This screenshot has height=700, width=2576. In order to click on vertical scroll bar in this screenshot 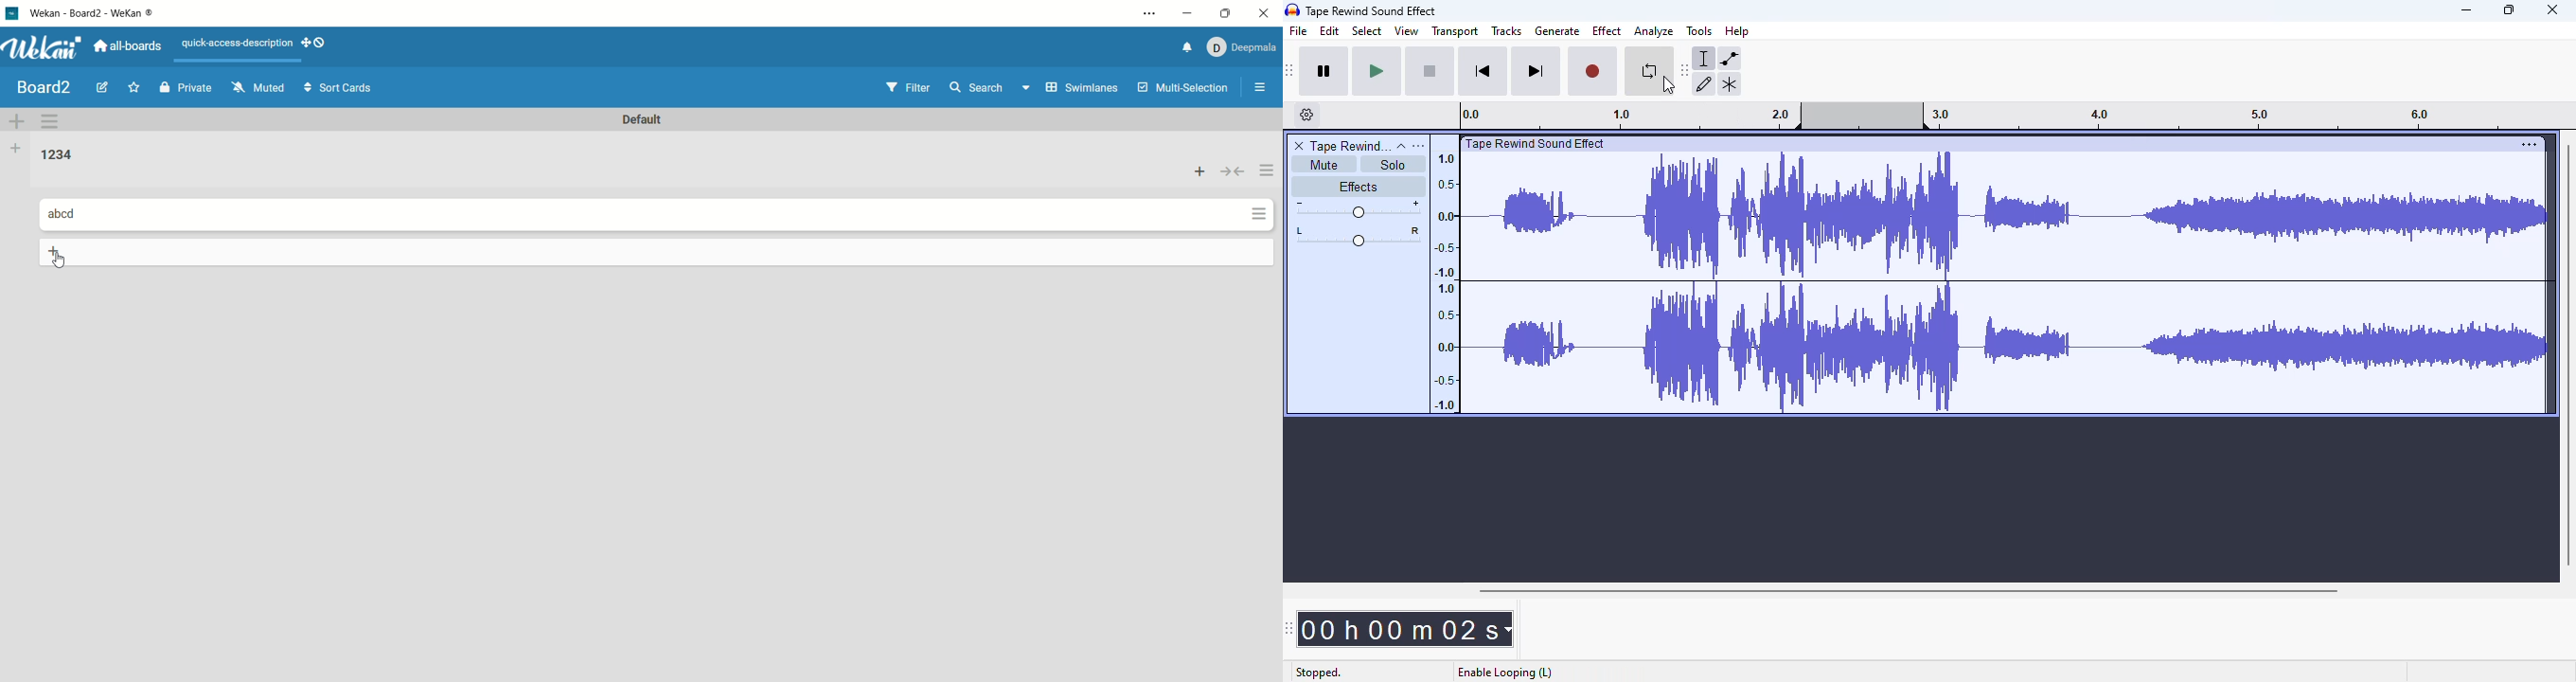, I will do `click(2569, 350)`.